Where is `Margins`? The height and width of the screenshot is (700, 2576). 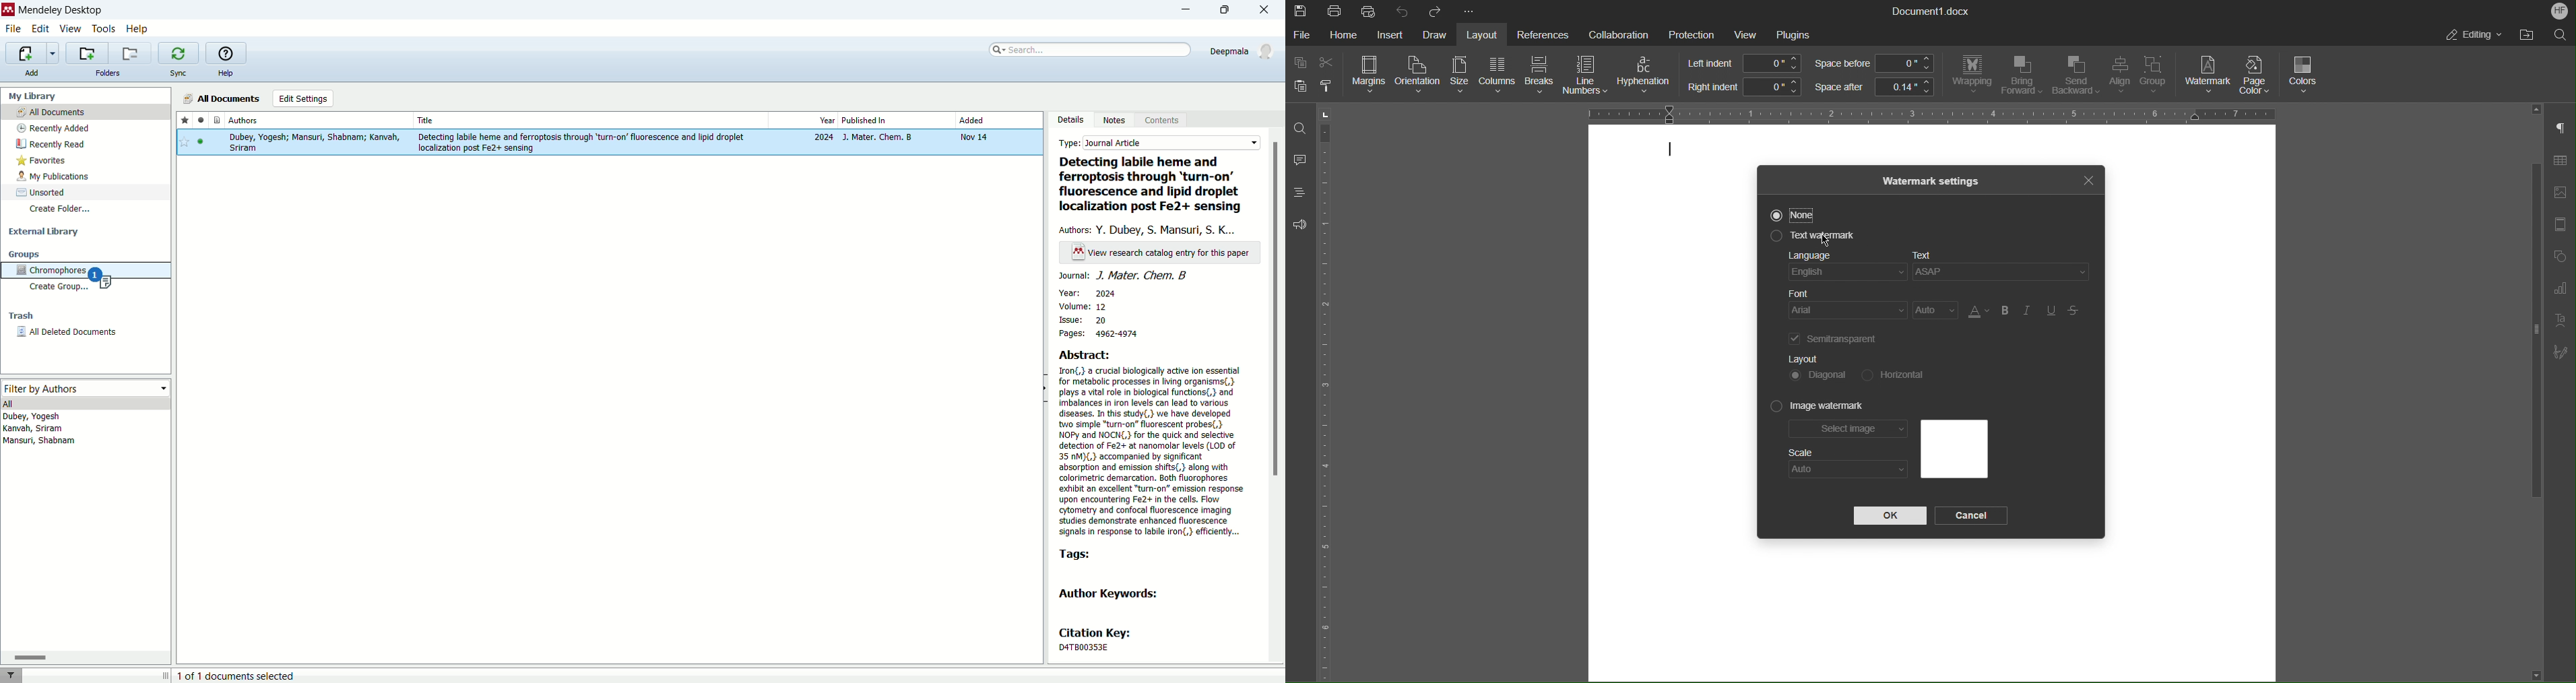
Margins is located at coordinates (1370, 75).